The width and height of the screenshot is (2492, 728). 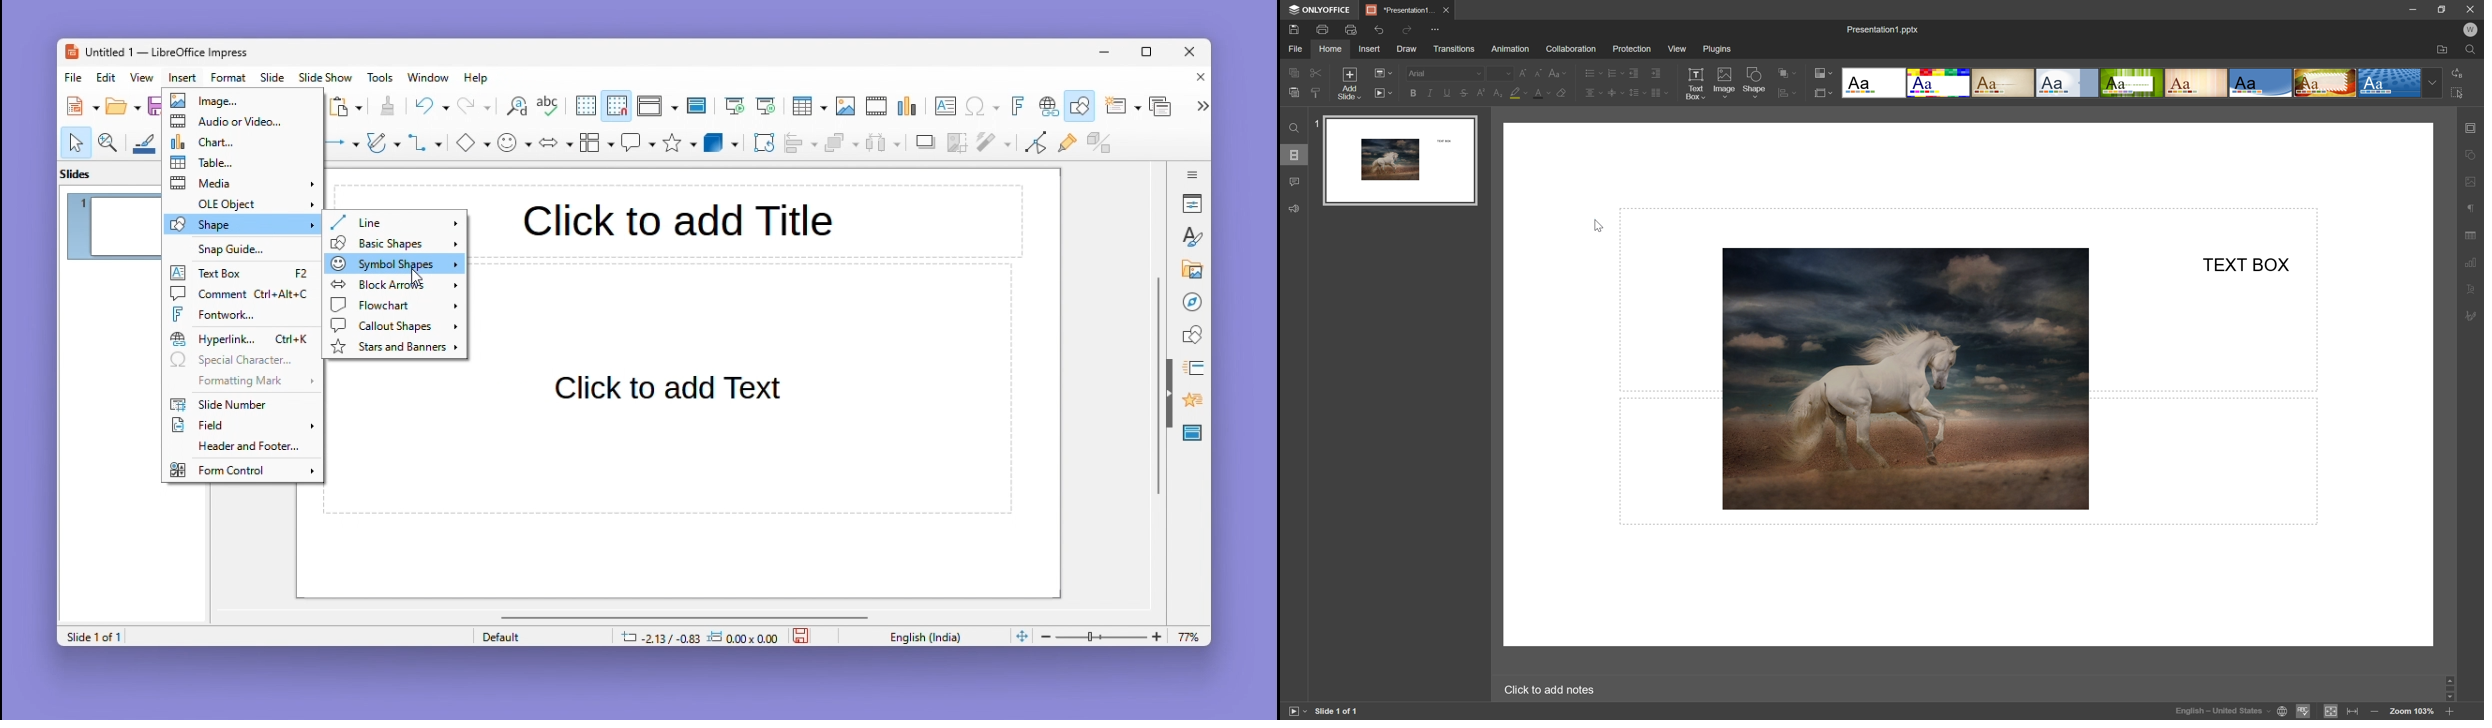 What do you see at coordinates (86, 173) in the screenshot?
I see `Slides` at bounding box center [86, 173].